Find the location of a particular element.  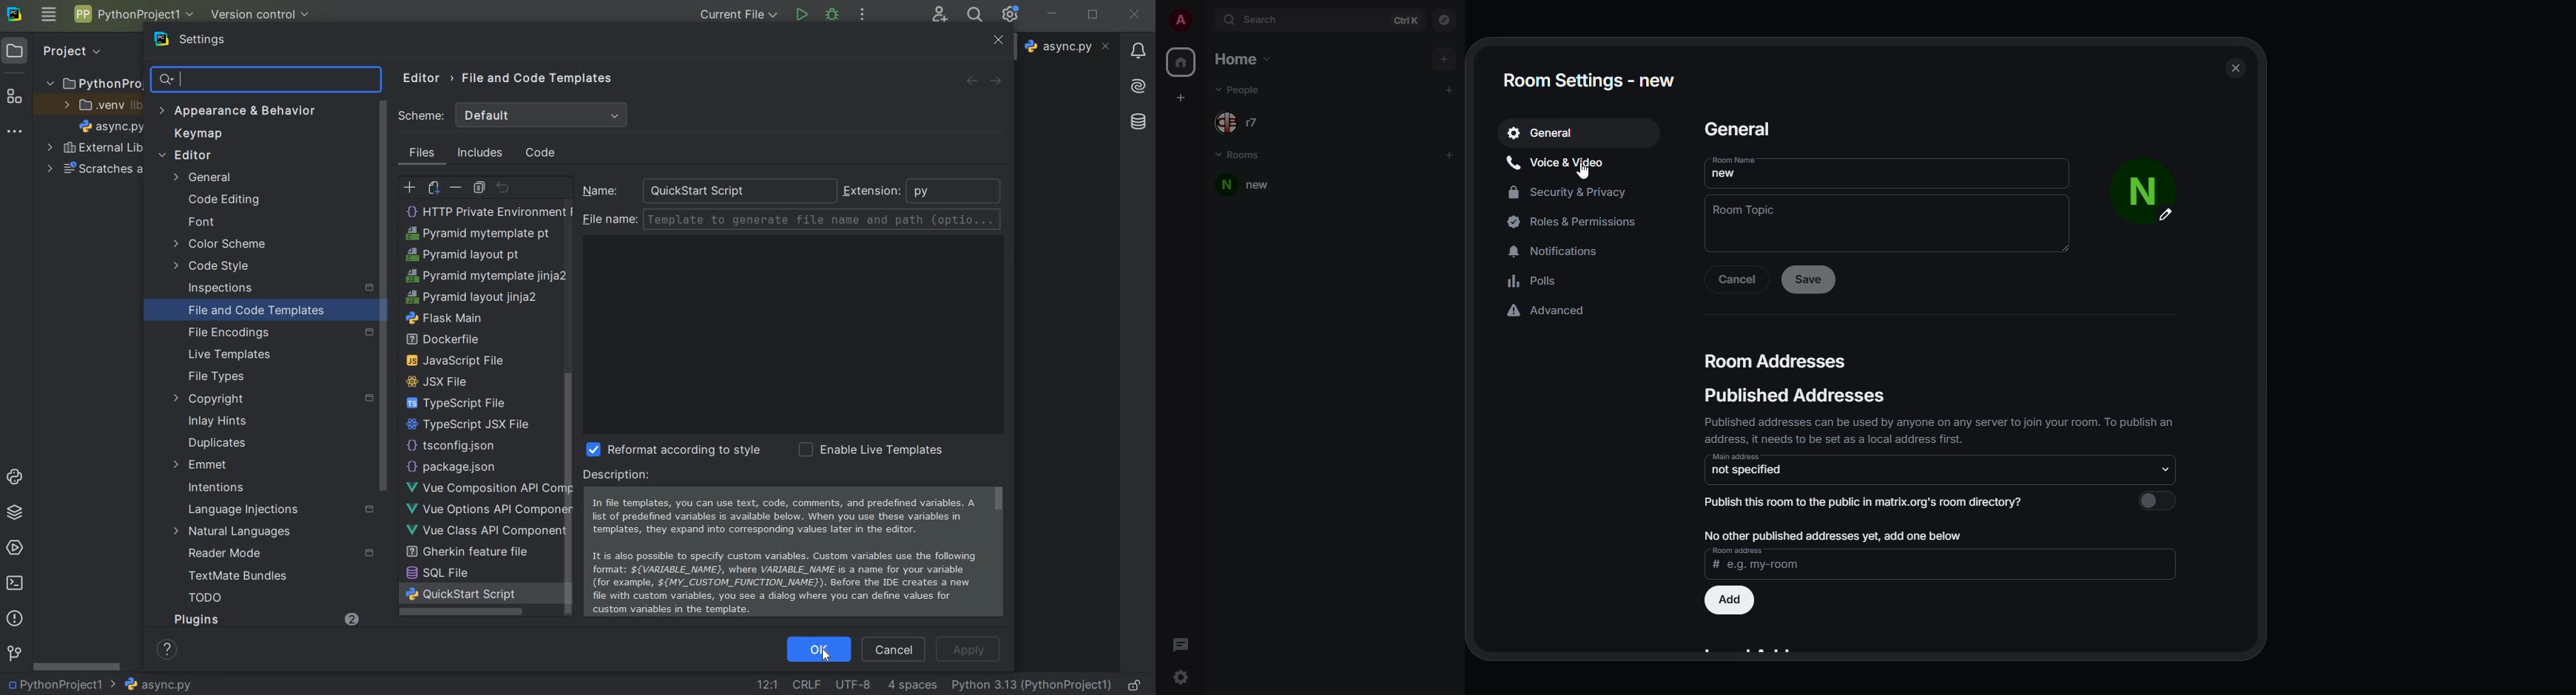

room options is located at coordinates (1431, 185).